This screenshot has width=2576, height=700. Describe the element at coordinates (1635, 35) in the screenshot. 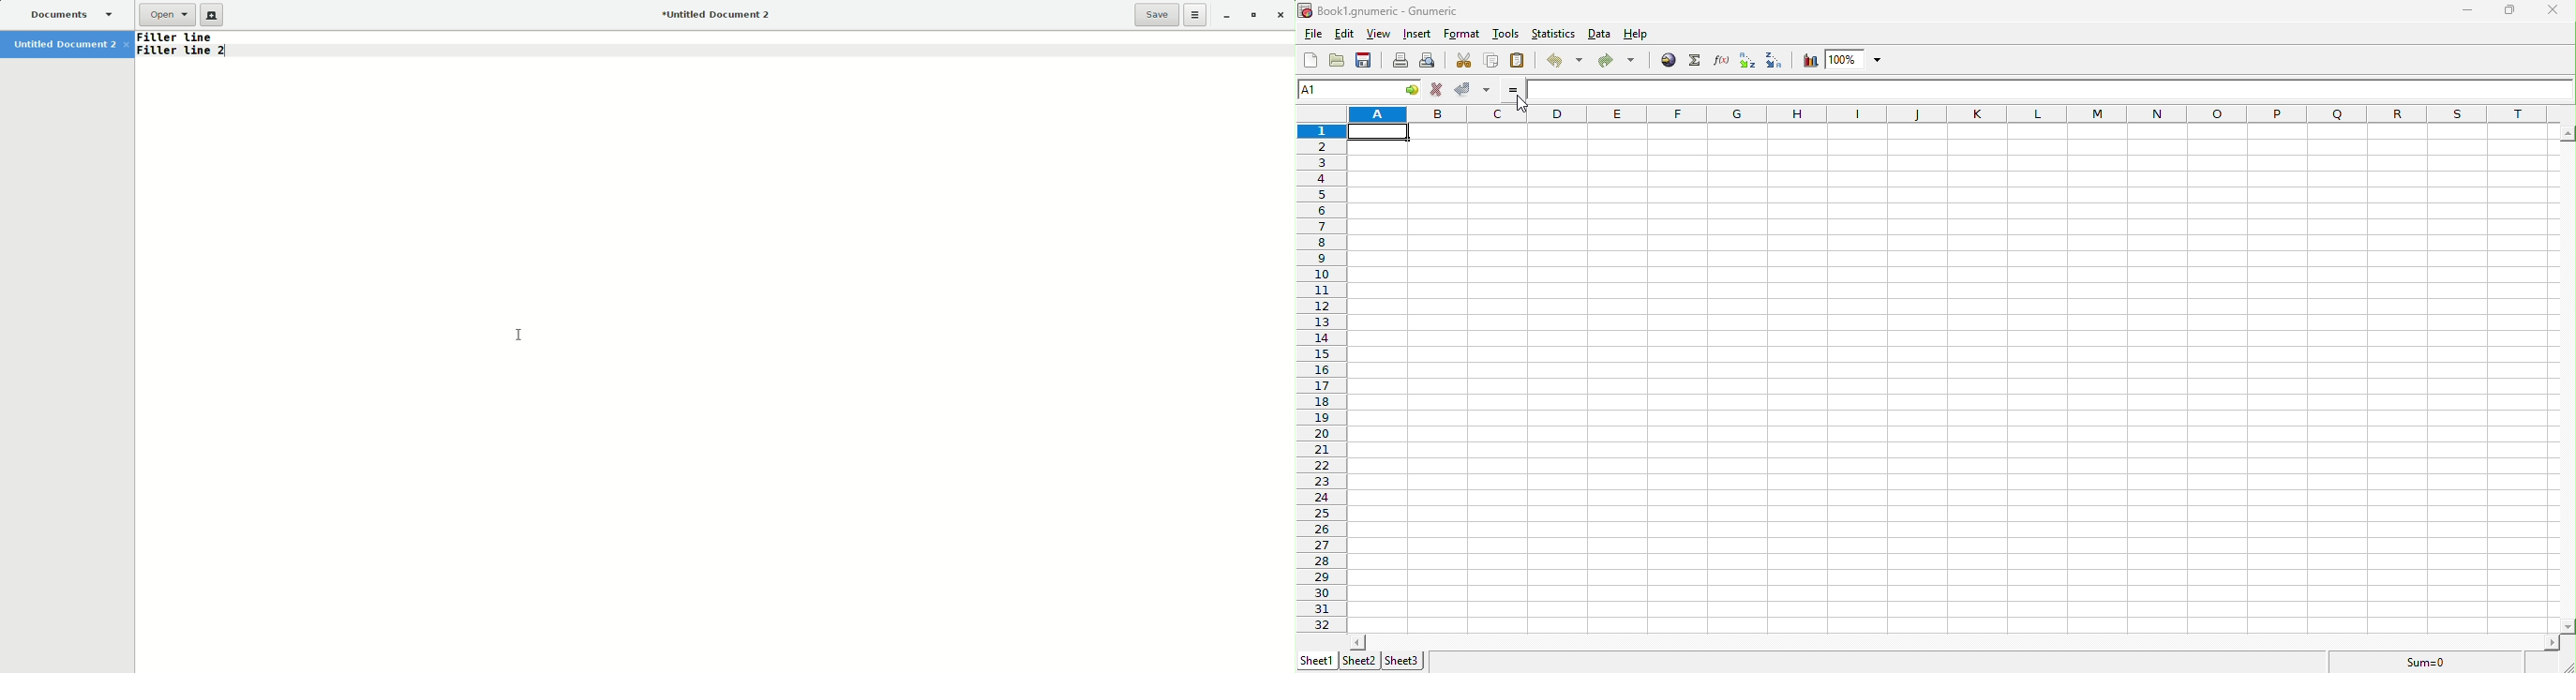

I see `help` at that location.